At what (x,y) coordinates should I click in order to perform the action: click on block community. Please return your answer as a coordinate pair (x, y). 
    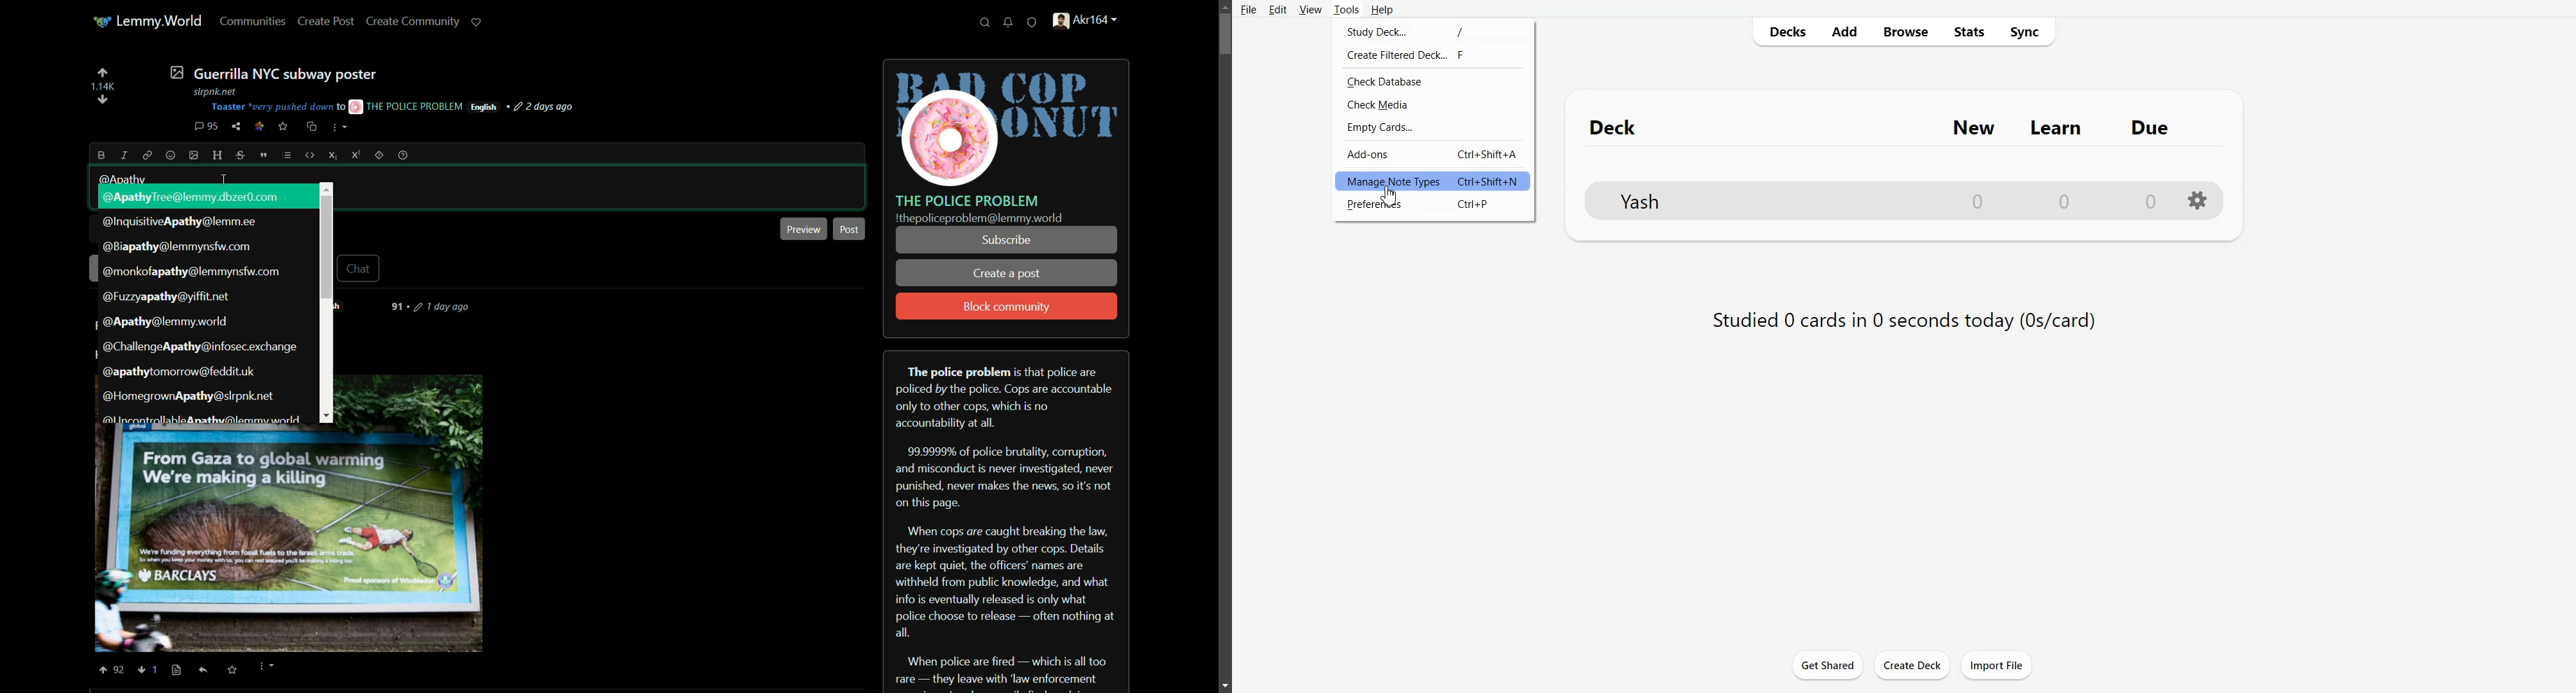
    Looking at the image, I should click on (1007, 307).